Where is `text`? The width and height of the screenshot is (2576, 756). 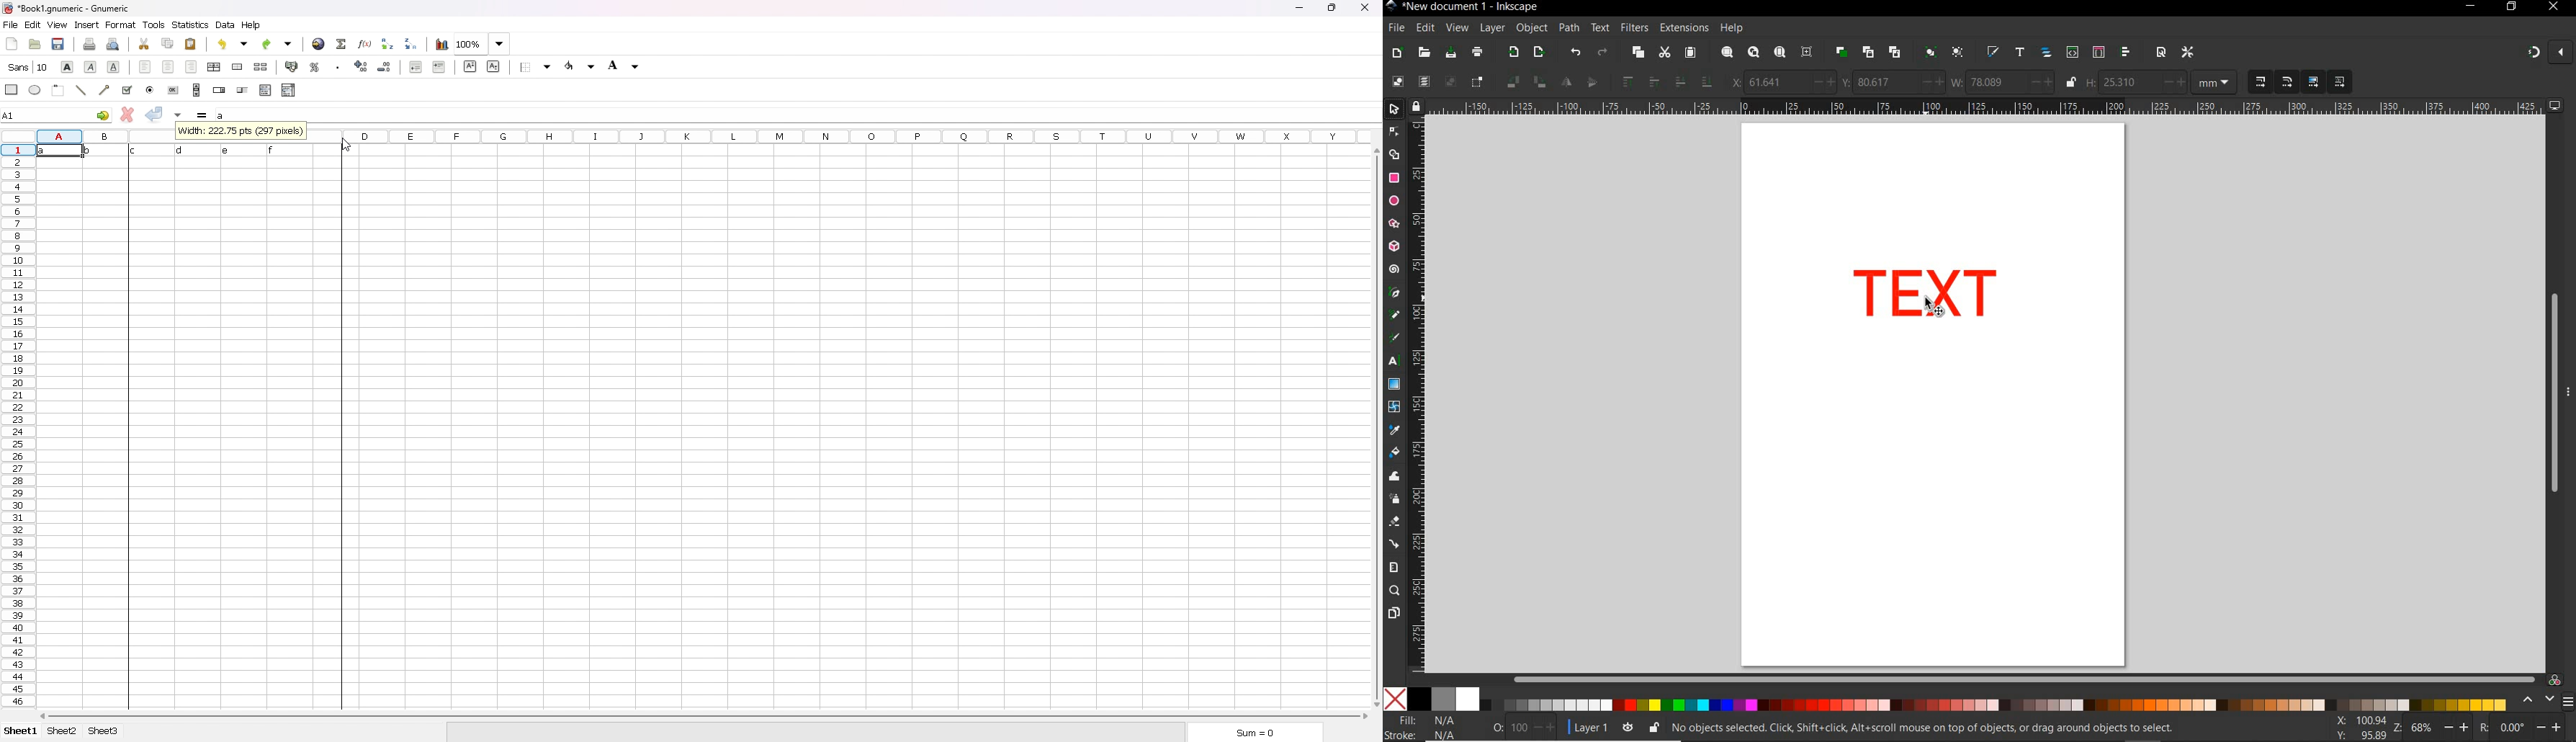
text is located at coordinates (1601, 28).